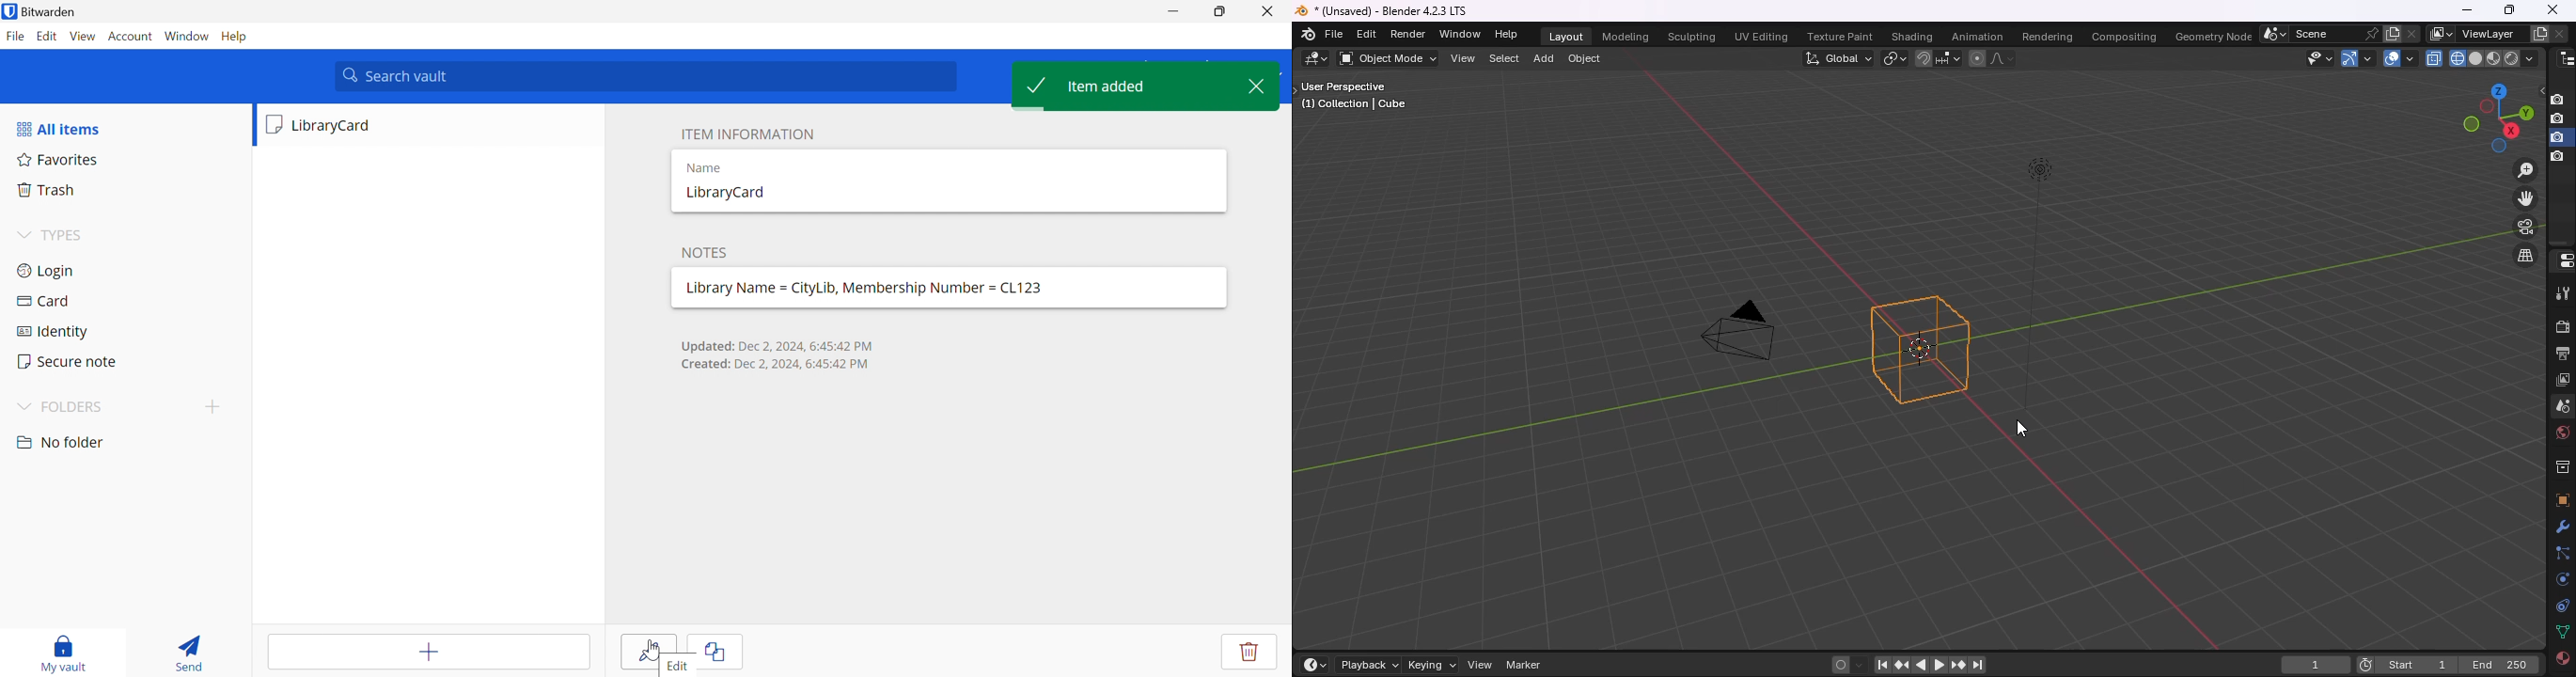  I want to click on maximize, so click(2511, 10).